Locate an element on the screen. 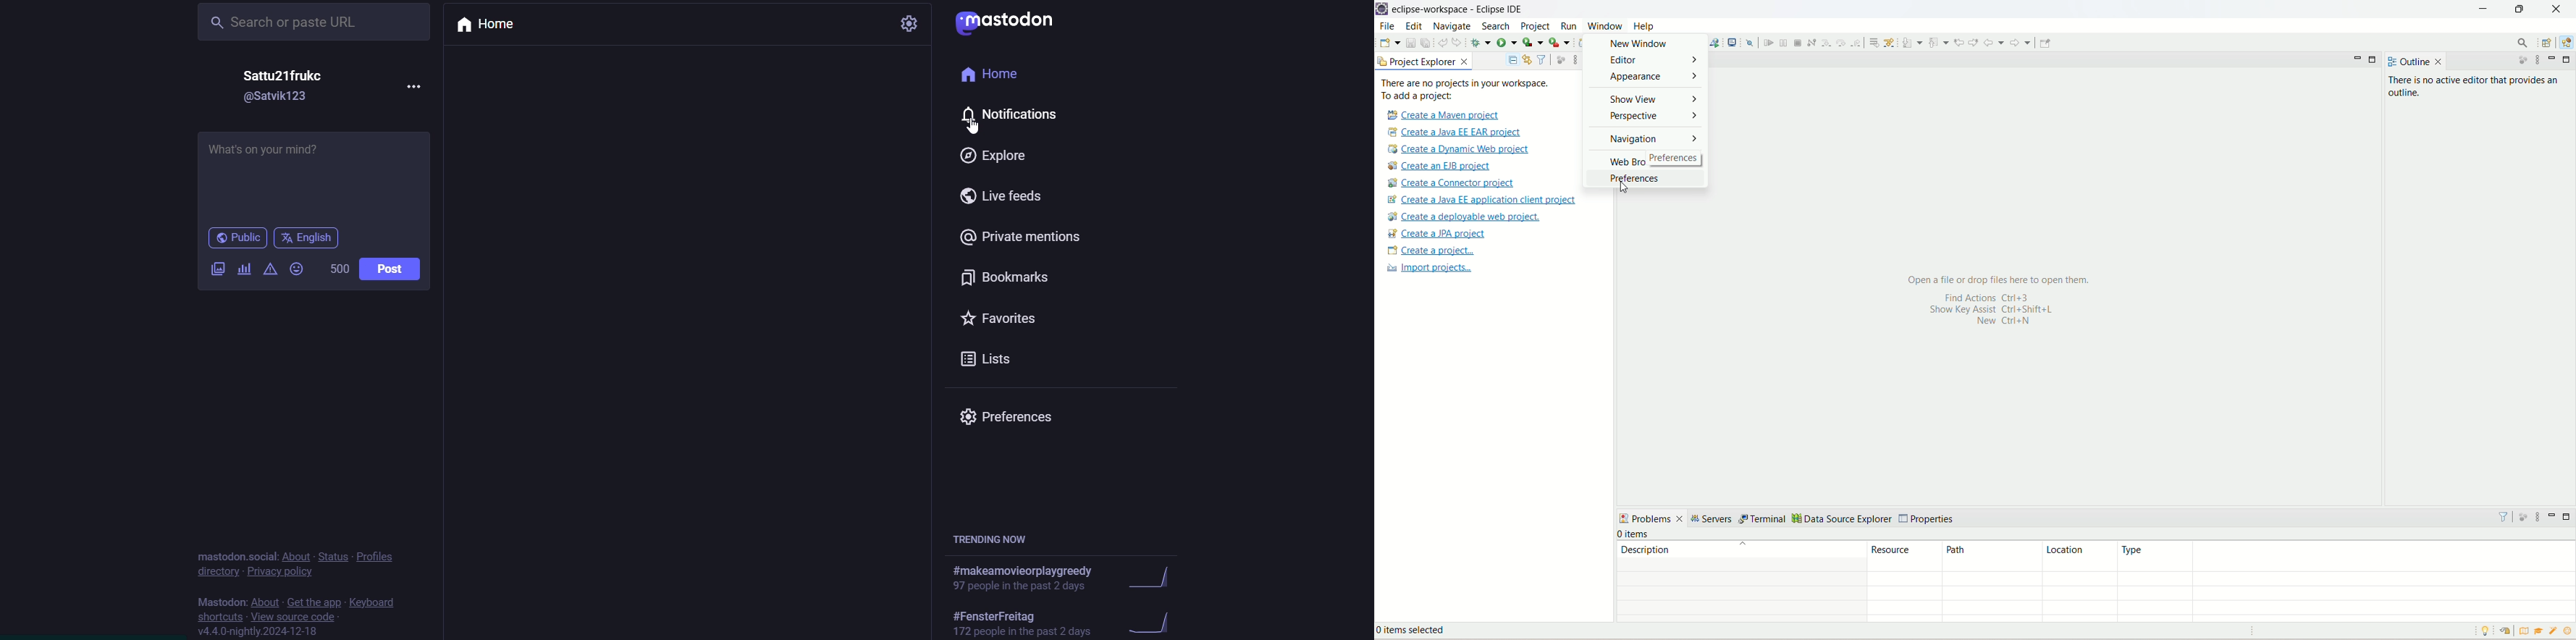 The height and width of the screenshot is (644, 2576). 500 is located at coordinates (340, 267).